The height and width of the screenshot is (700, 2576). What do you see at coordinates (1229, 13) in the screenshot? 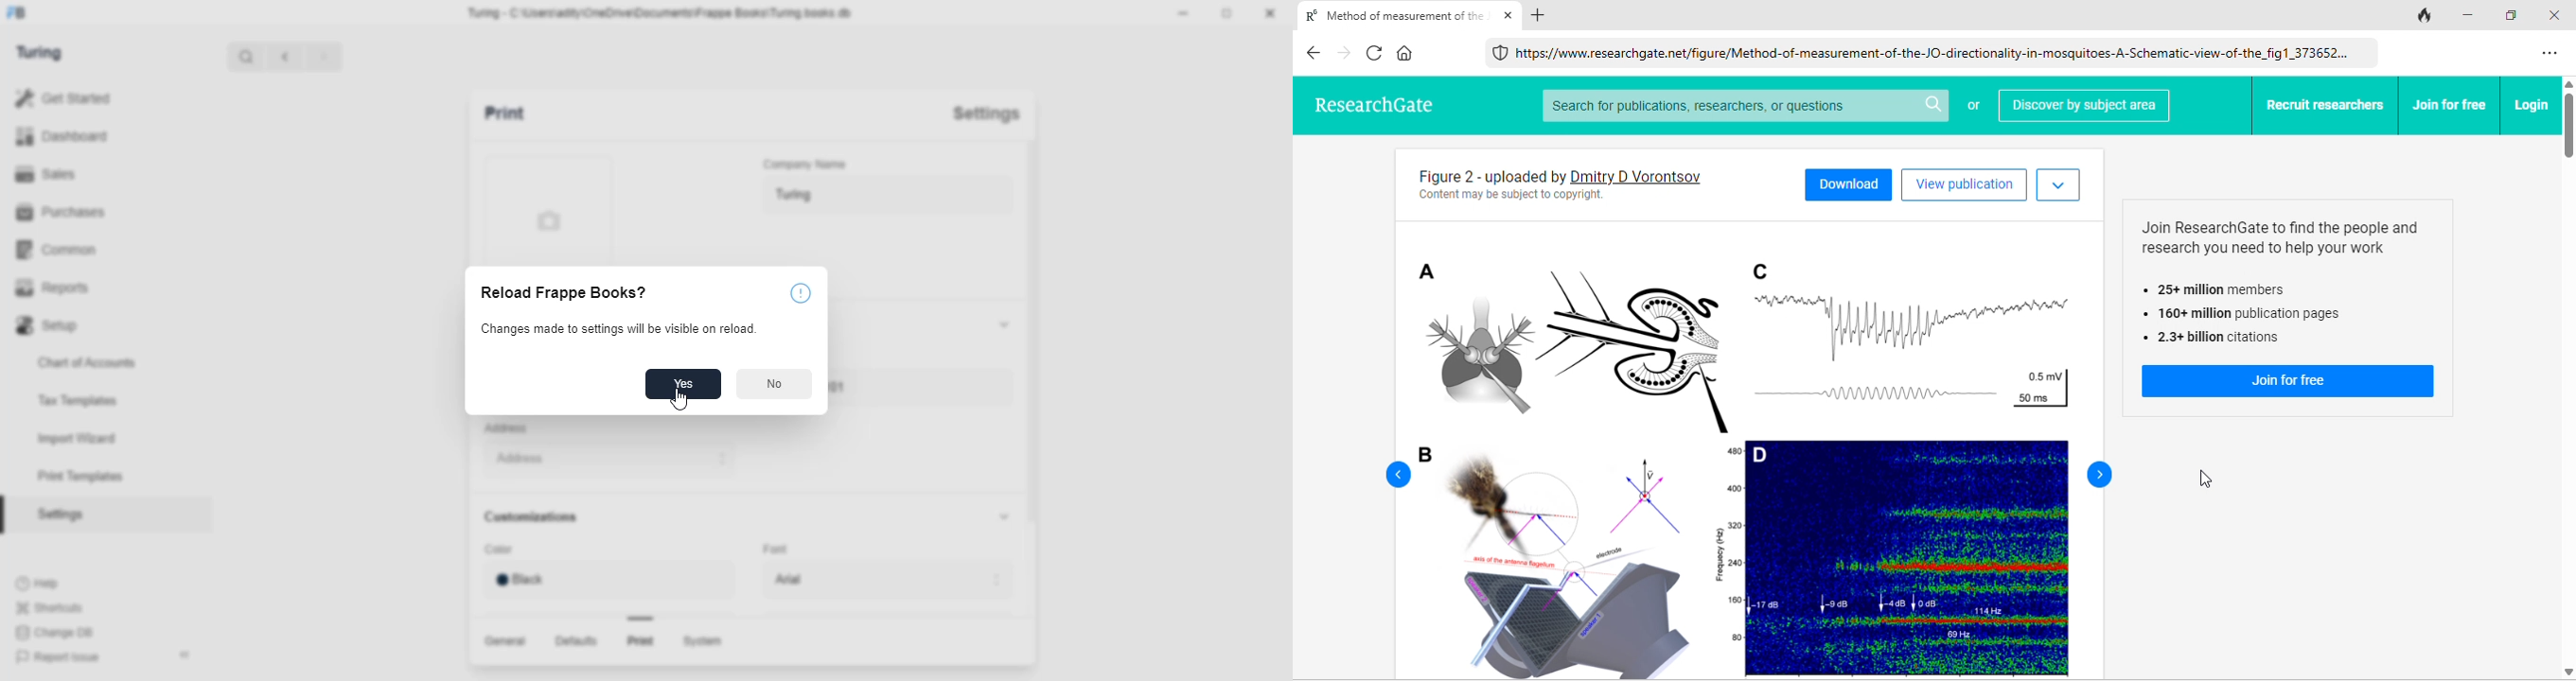
I see `maximise` at bounding box center [1229, 13].